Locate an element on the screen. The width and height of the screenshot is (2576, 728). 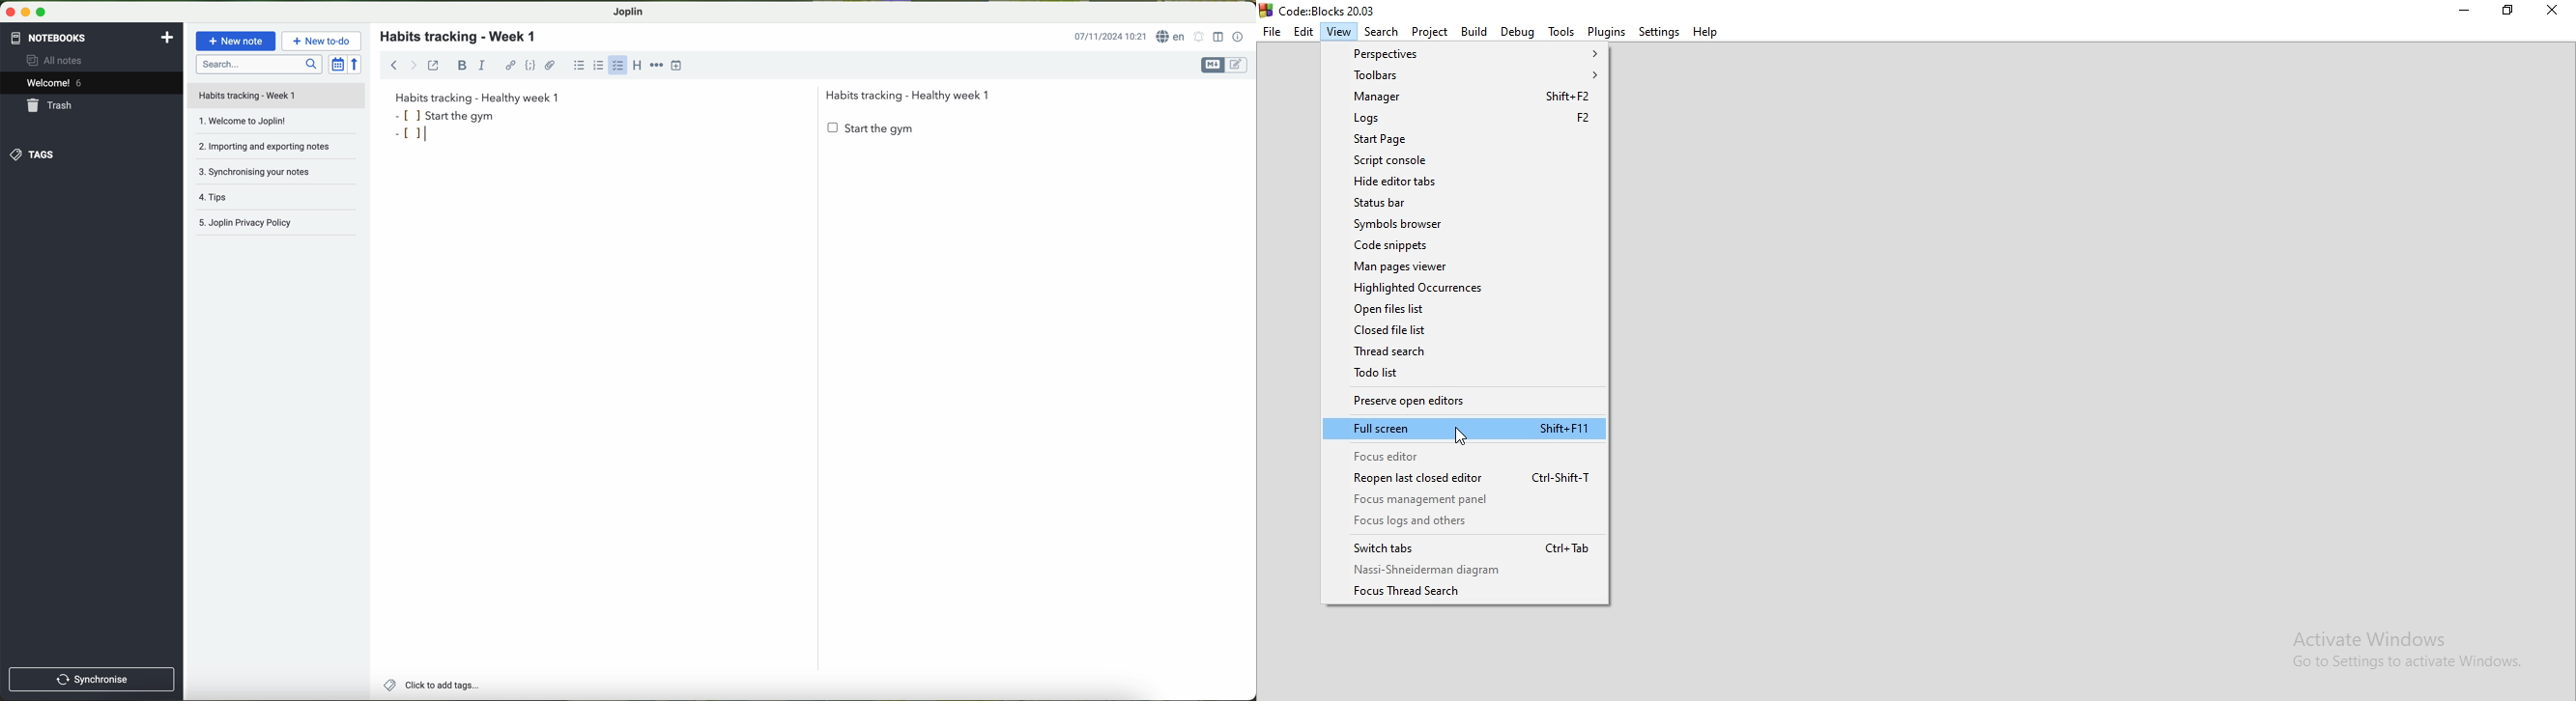
file title is located at coordinates (276, 96).